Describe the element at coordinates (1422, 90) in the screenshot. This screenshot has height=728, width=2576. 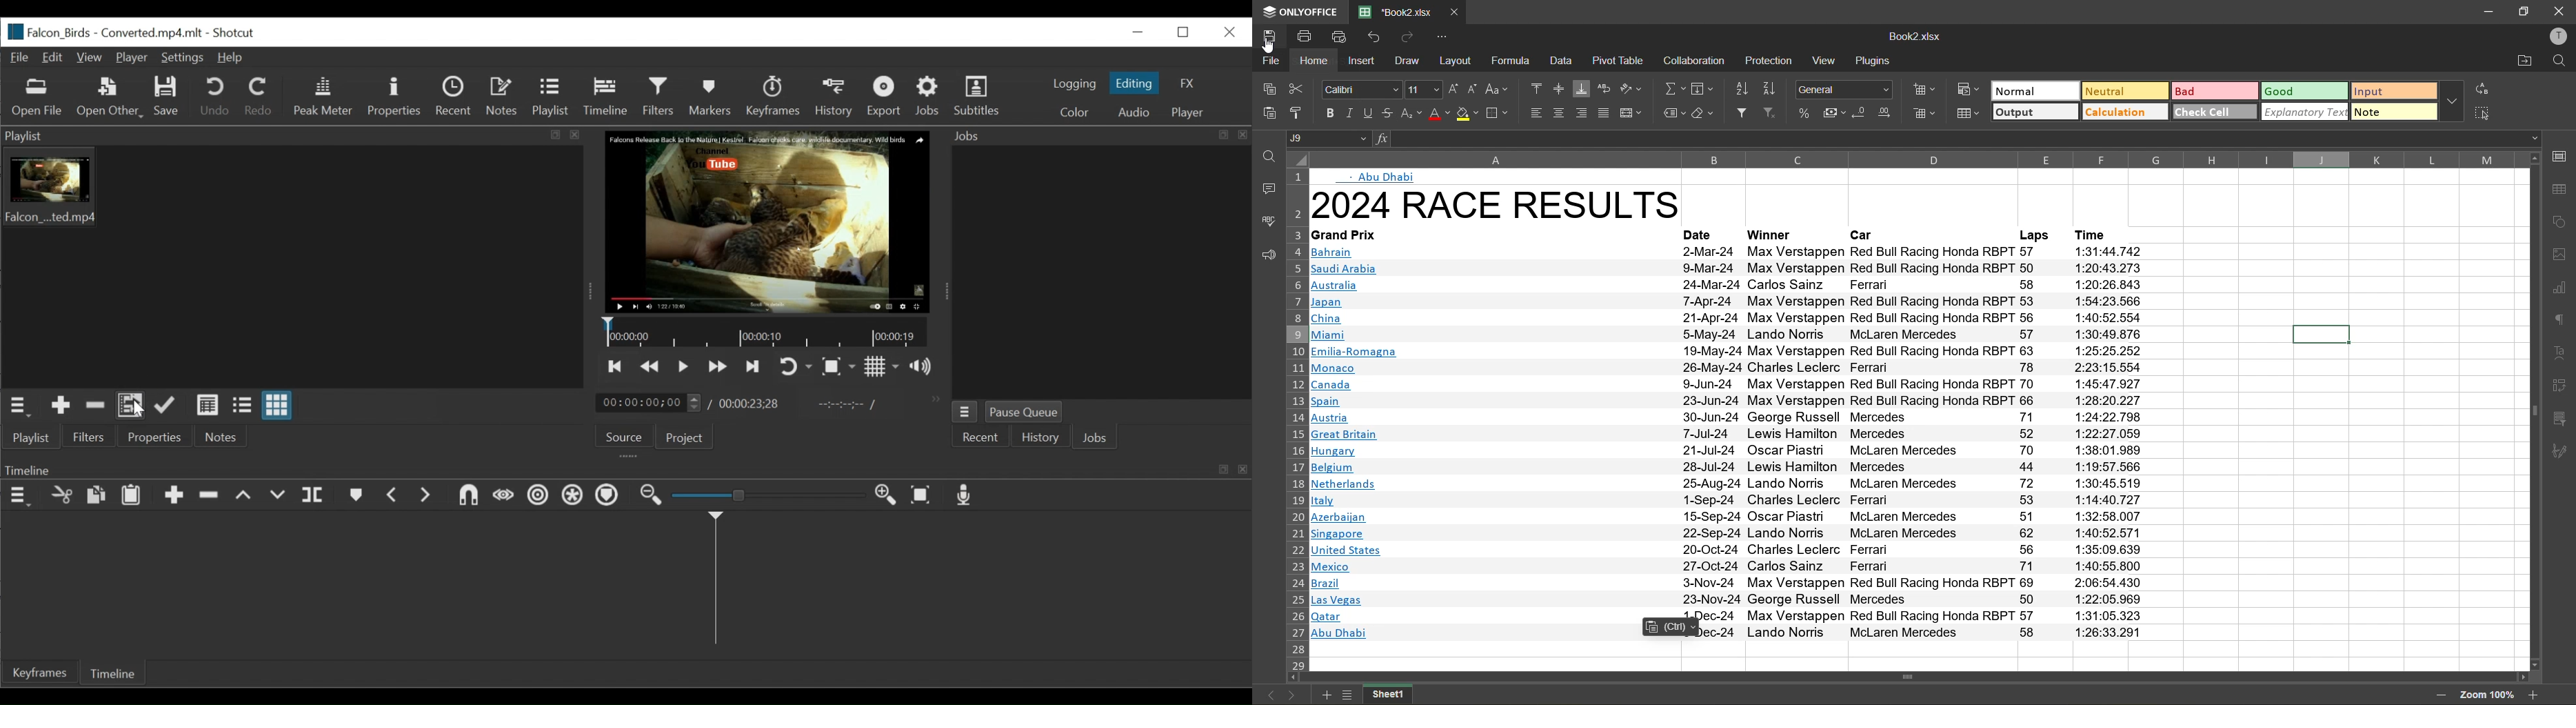
I see `font size` at that location.